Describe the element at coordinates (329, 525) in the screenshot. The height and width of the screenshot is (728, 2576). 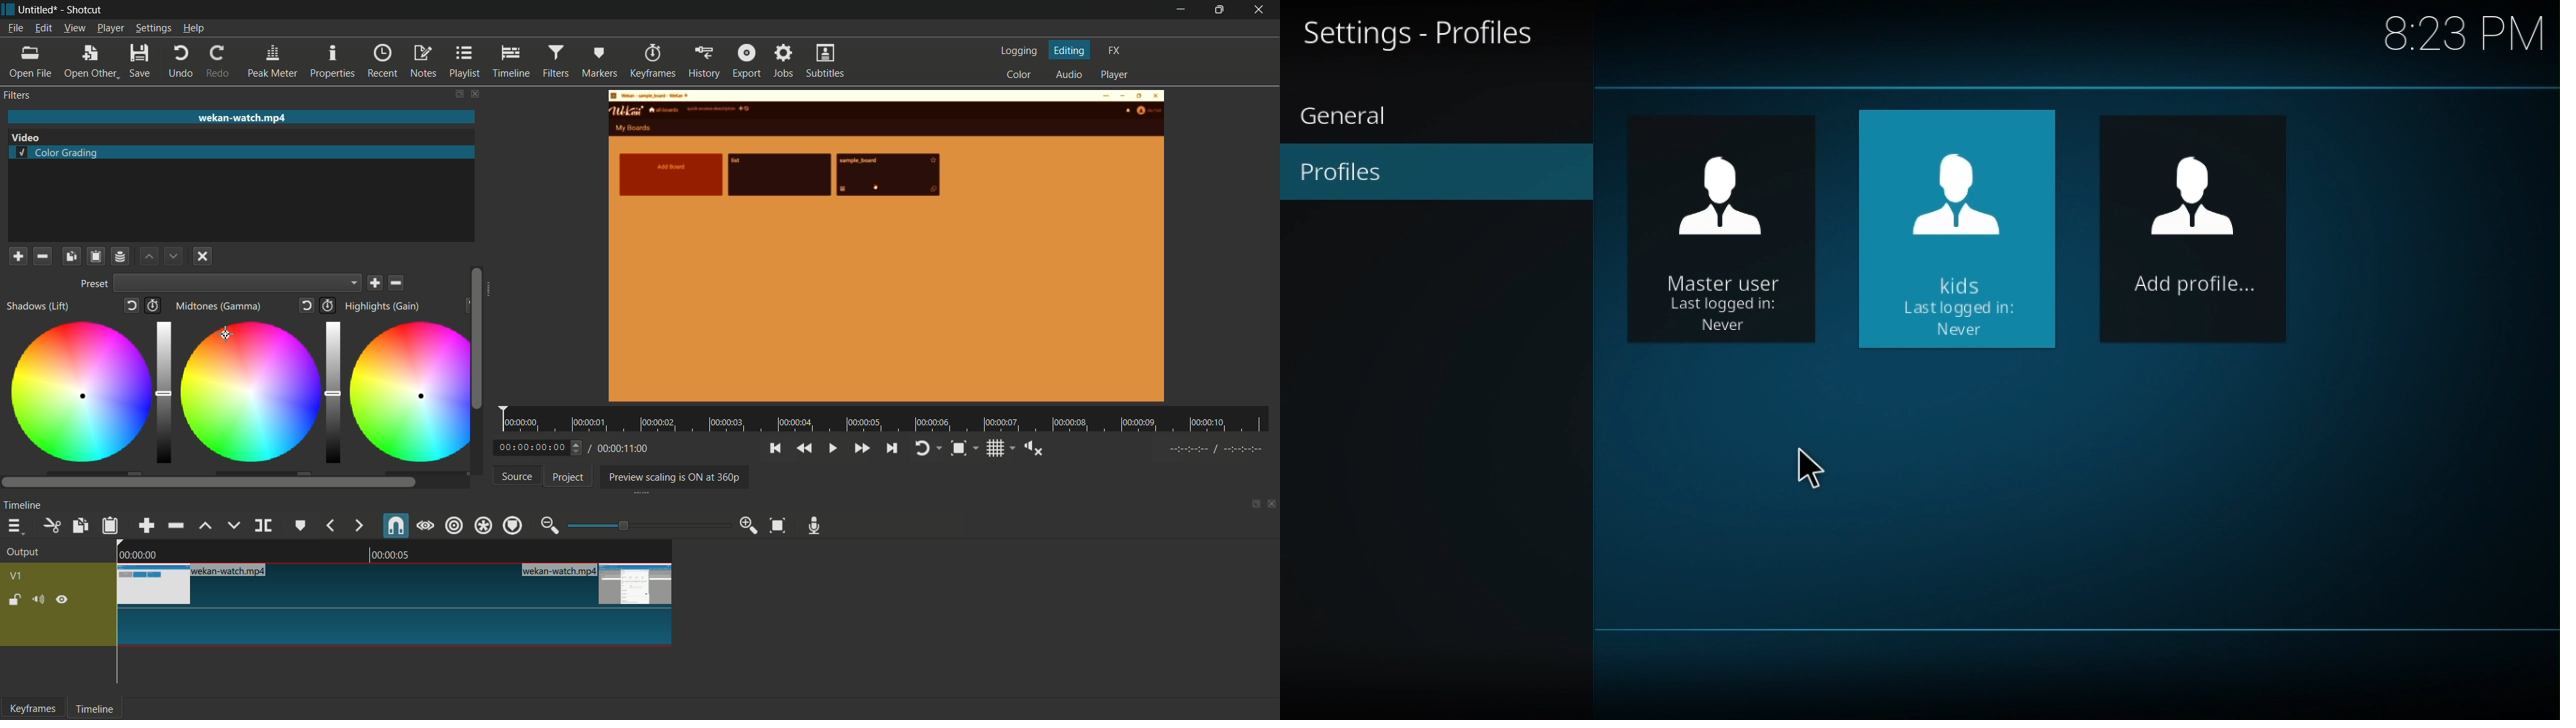
I see `previous marker` at that location.